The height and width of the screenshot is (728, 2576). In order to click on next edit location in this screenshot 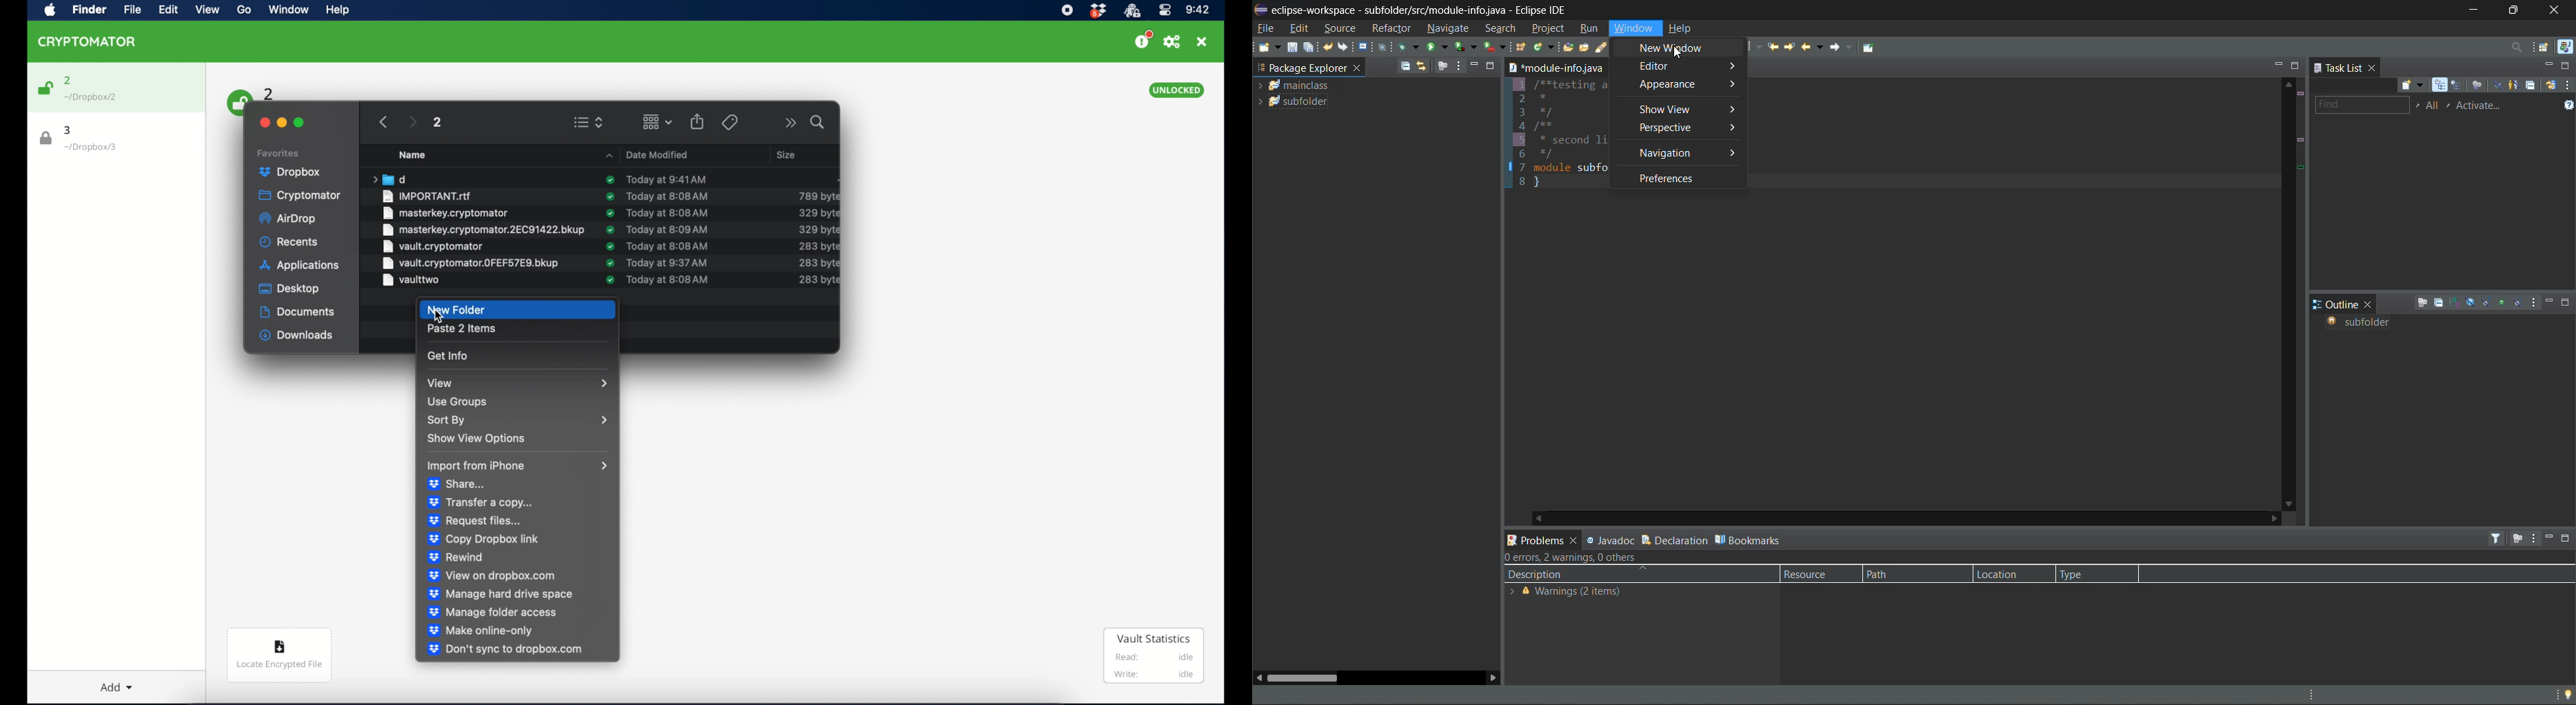, I will do `click(1791, 46)`.